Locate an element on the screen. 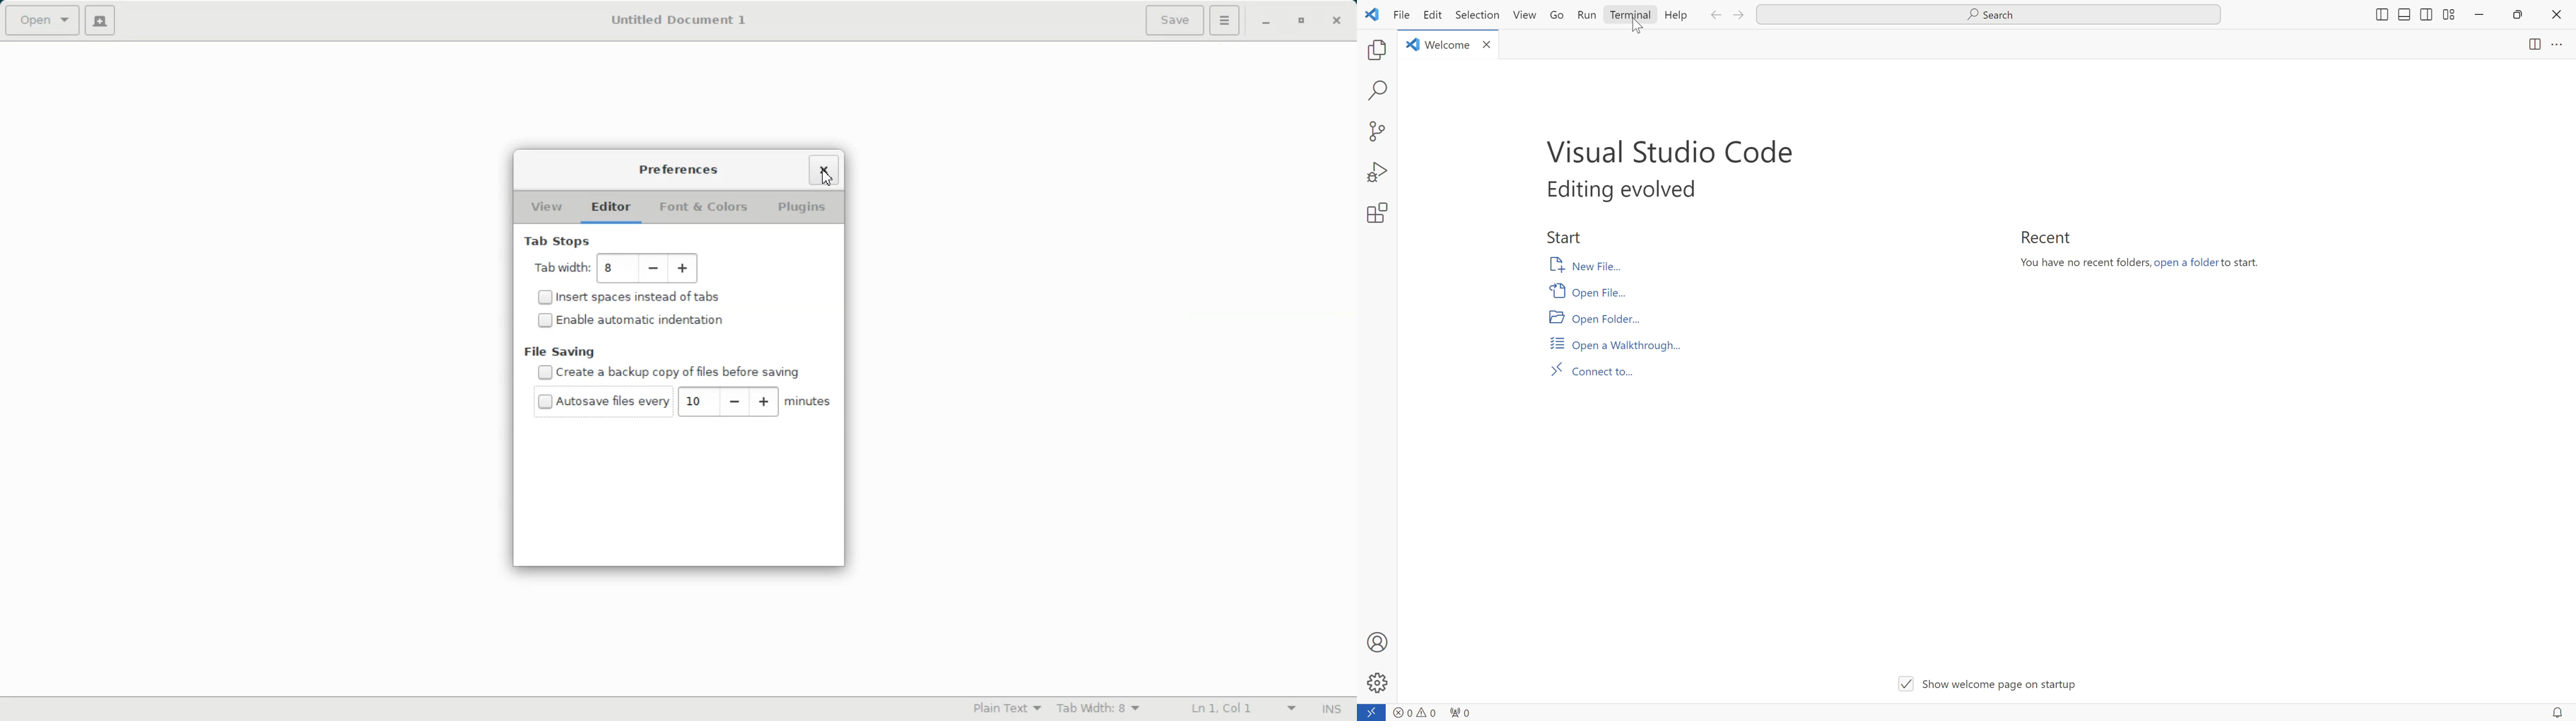 This screenshot has width=2576, height=728. Insert is located at coordinates (1333, 709).